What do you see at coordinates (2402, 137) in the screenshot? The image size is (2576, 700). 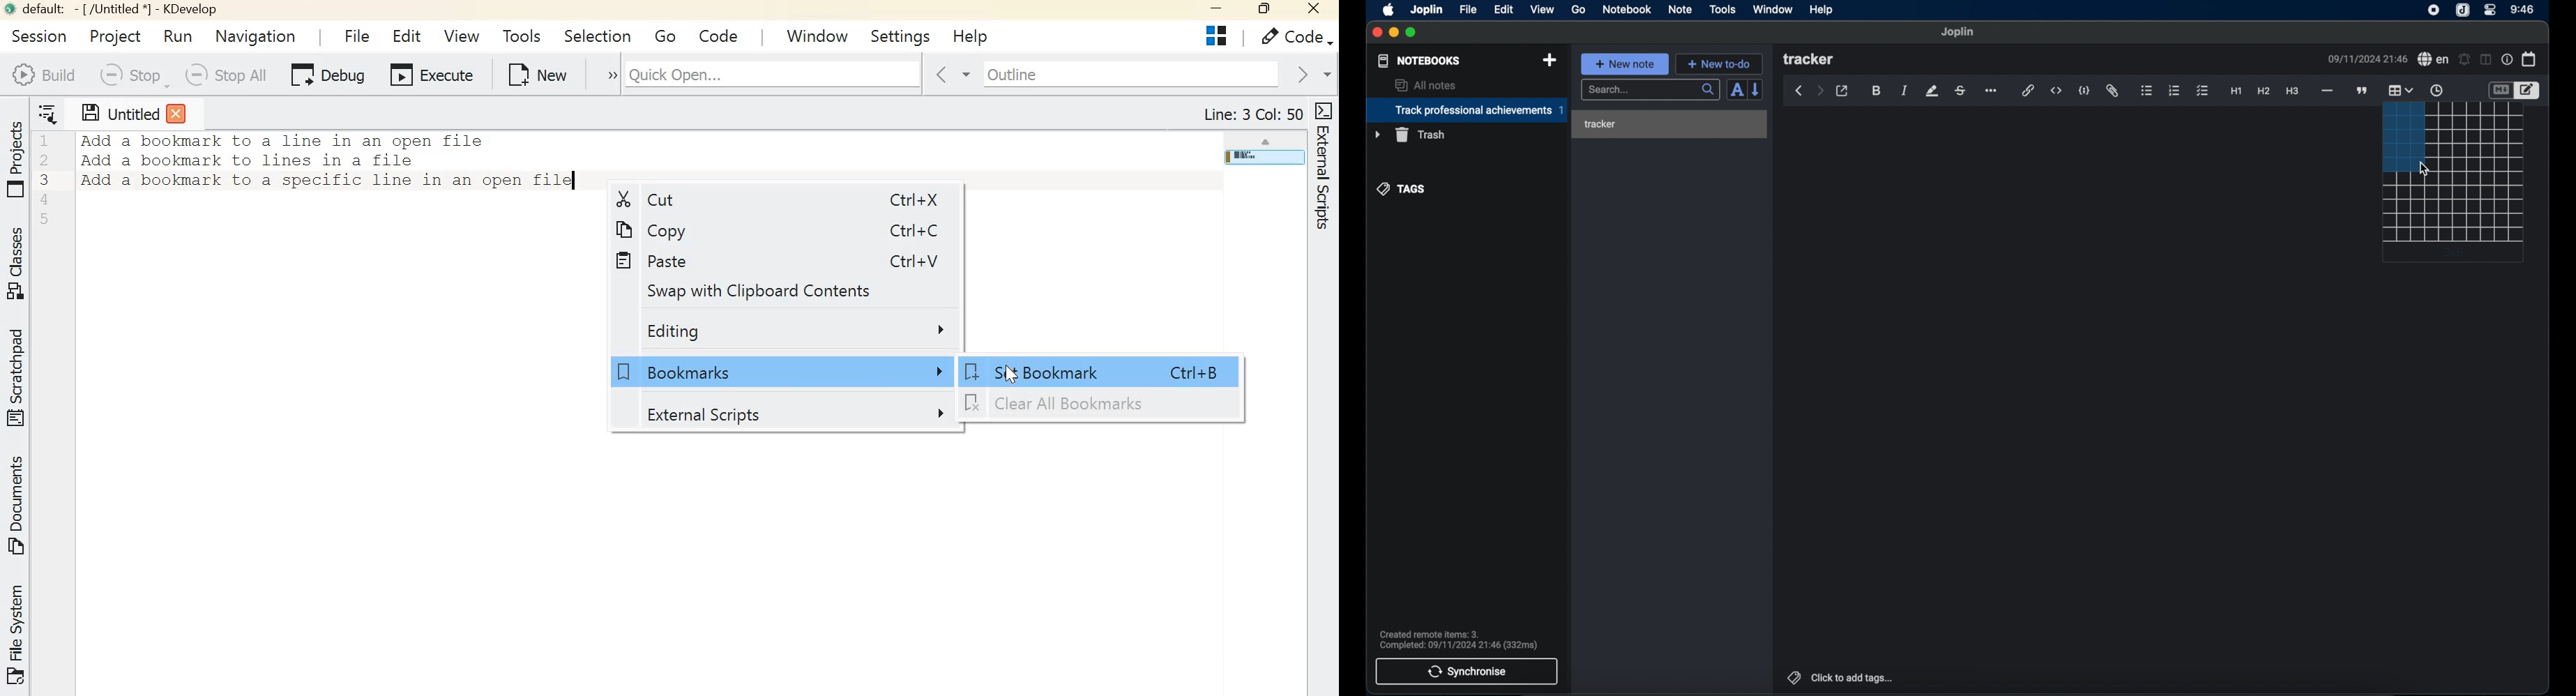 I see `selected rows and columns` at bounding box center [2402, 137].